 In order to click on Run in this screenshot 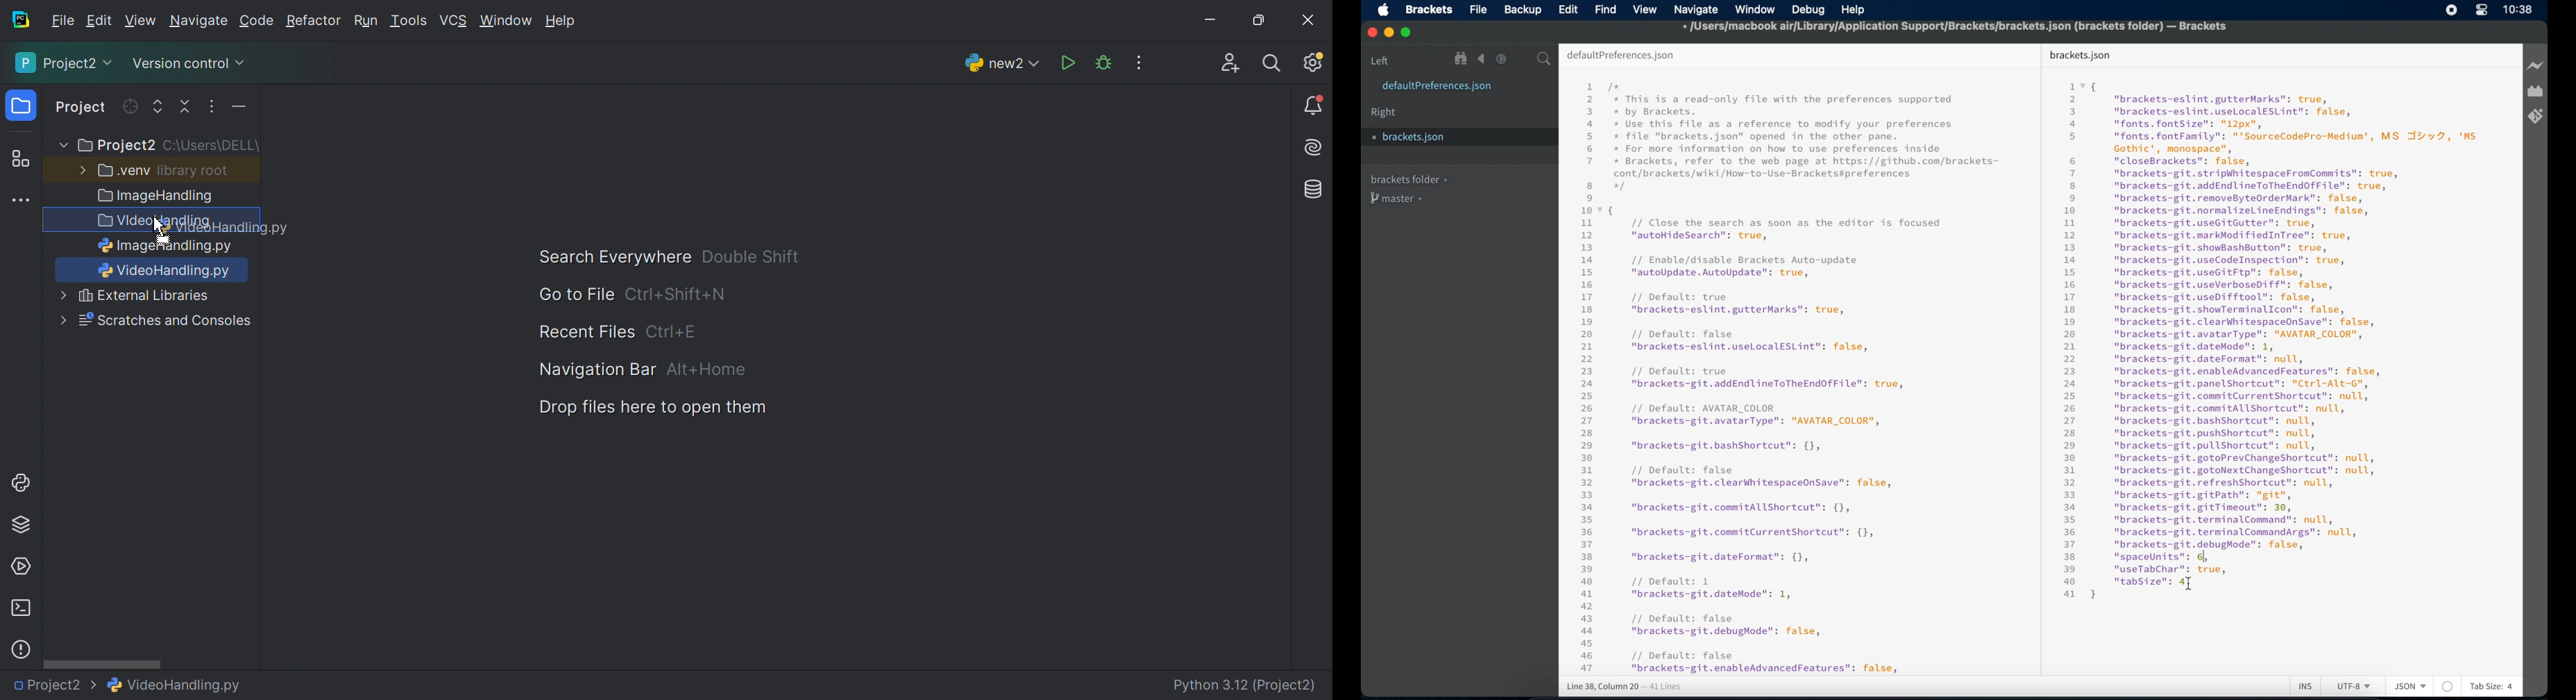, I will do `click(366, 22)`.